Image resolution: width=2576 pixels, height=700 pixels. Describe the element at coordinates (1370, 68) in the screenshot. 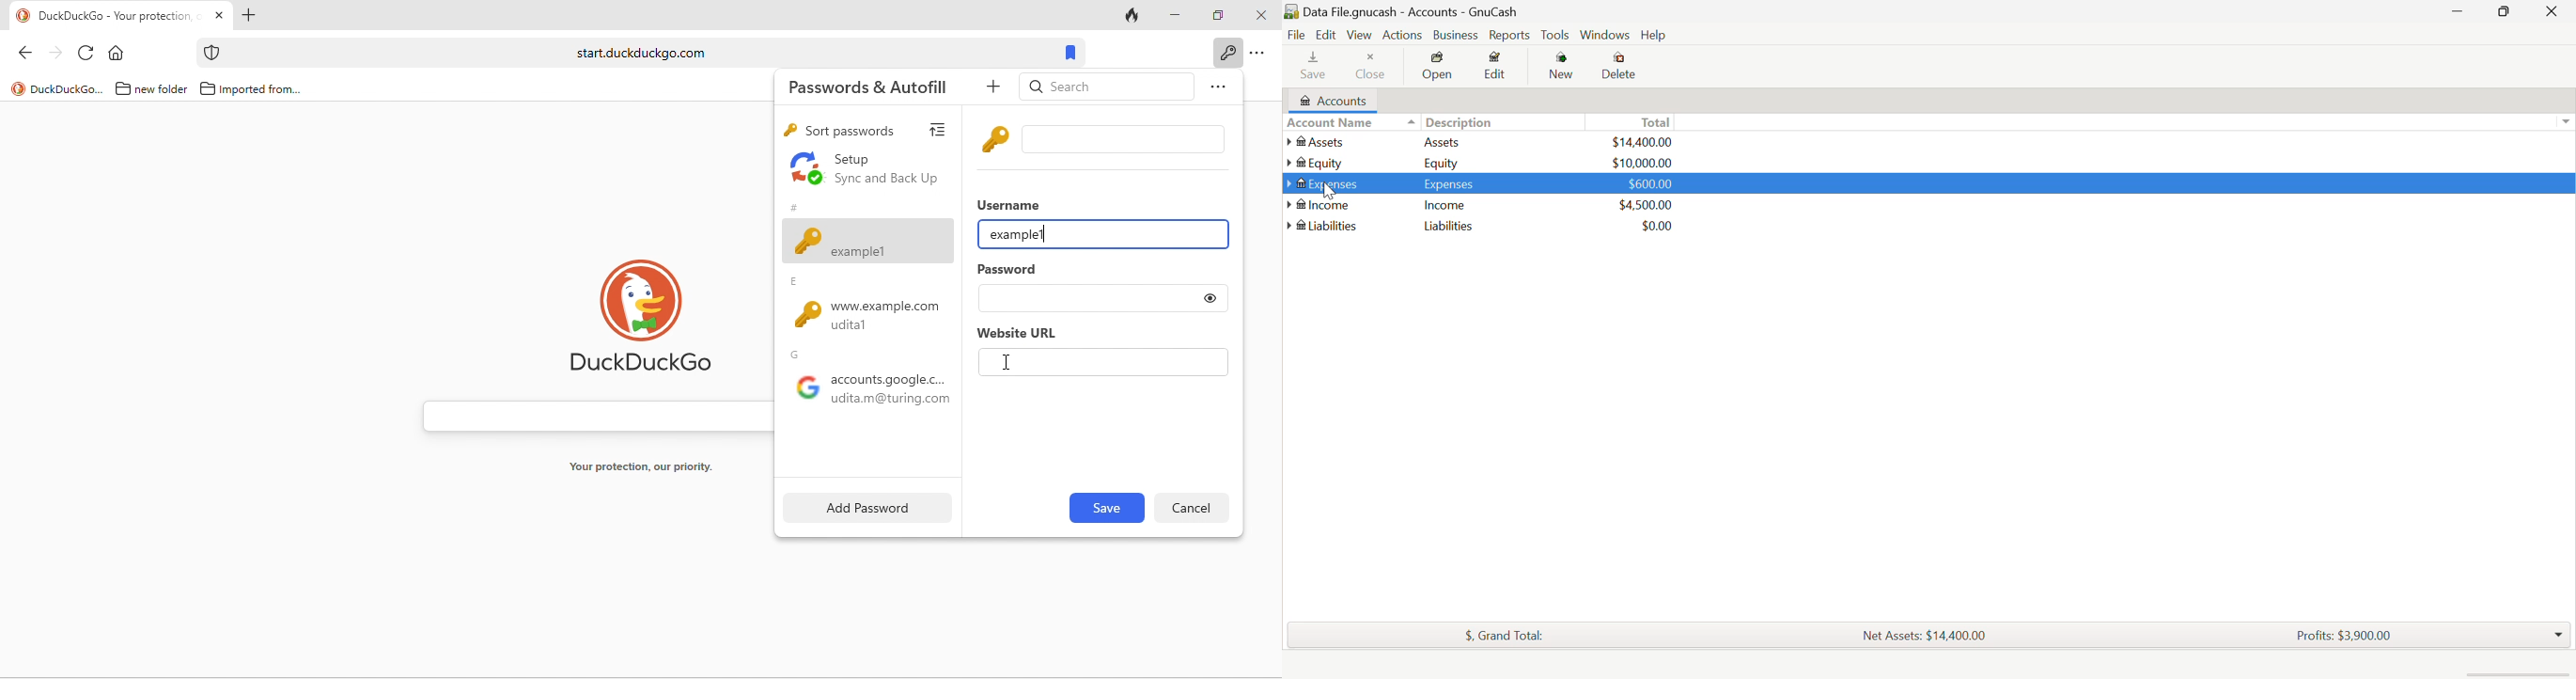

I see `Close` at that location.